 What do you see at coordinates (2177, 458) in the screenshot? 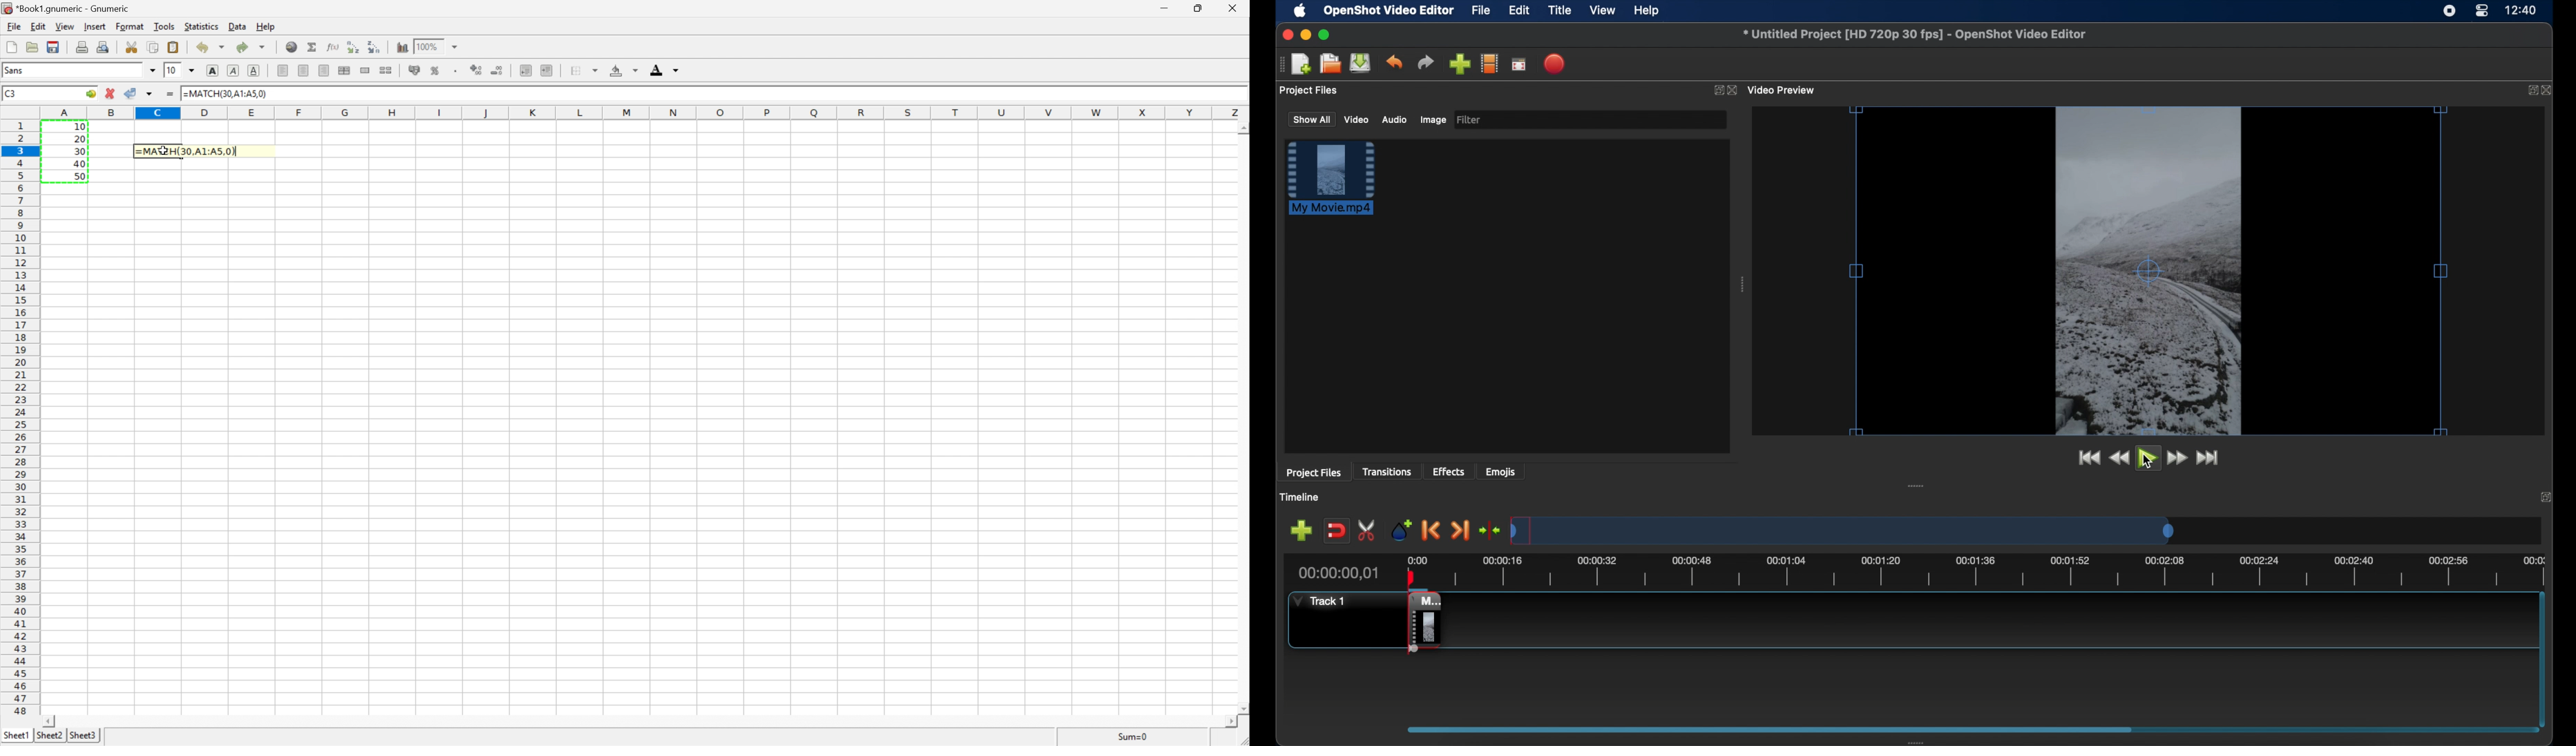
I see `fast forward` at bounding box center [2177, 458].